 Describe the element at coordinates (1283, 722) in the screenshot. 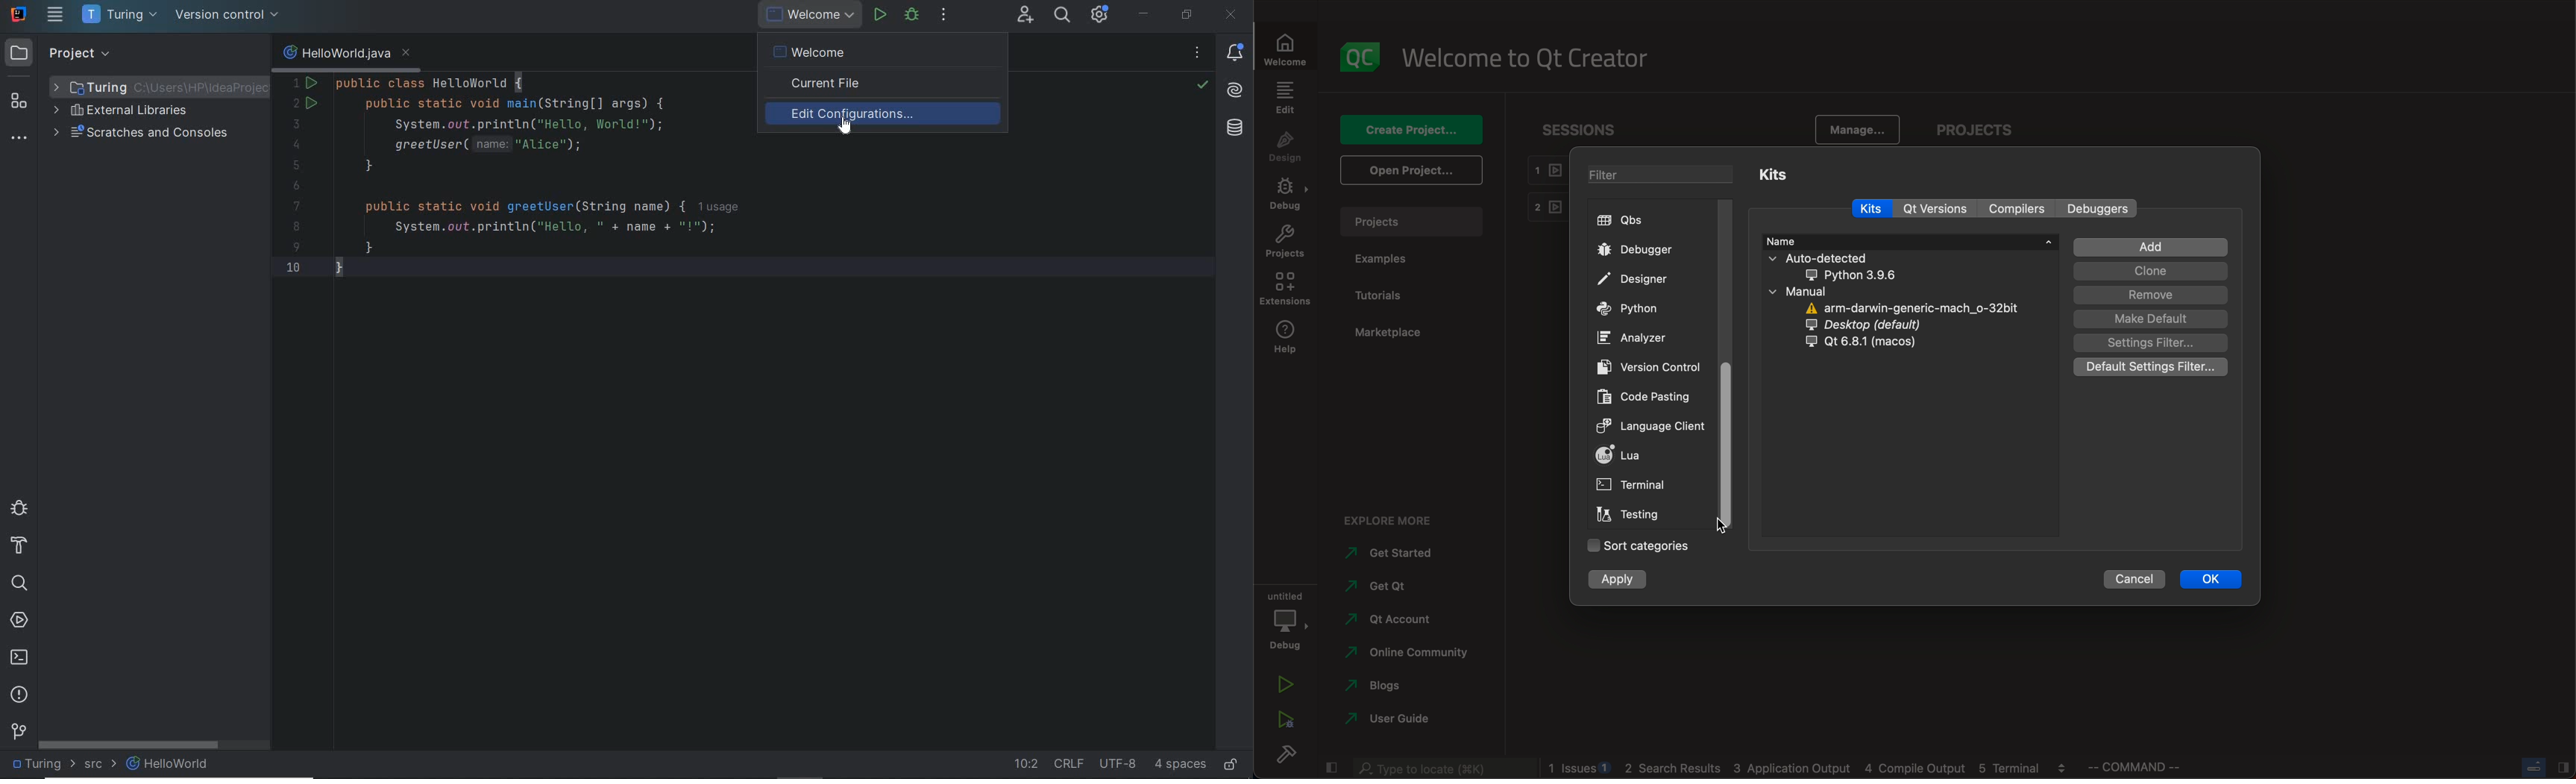

I see `run debug` at that location.